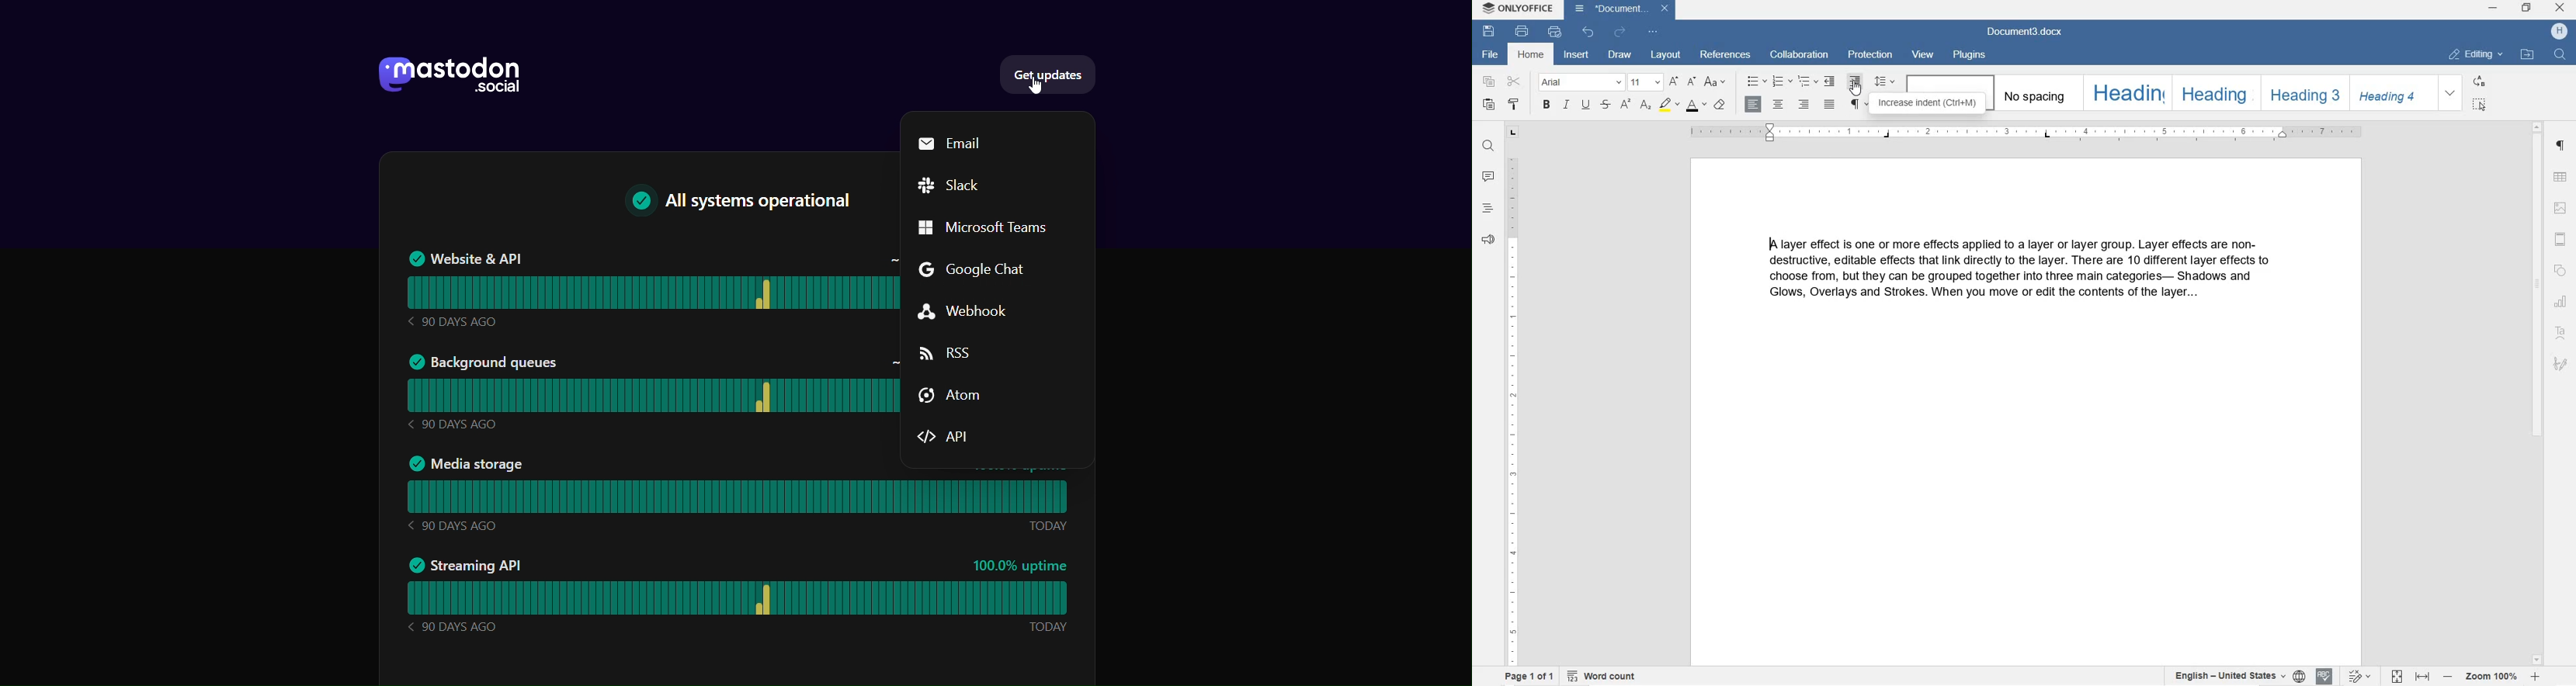 The height and width of the screenshot is (700, 2576). I want to click on PARAGRAPH LINE SPACING, so click(1885, 82).